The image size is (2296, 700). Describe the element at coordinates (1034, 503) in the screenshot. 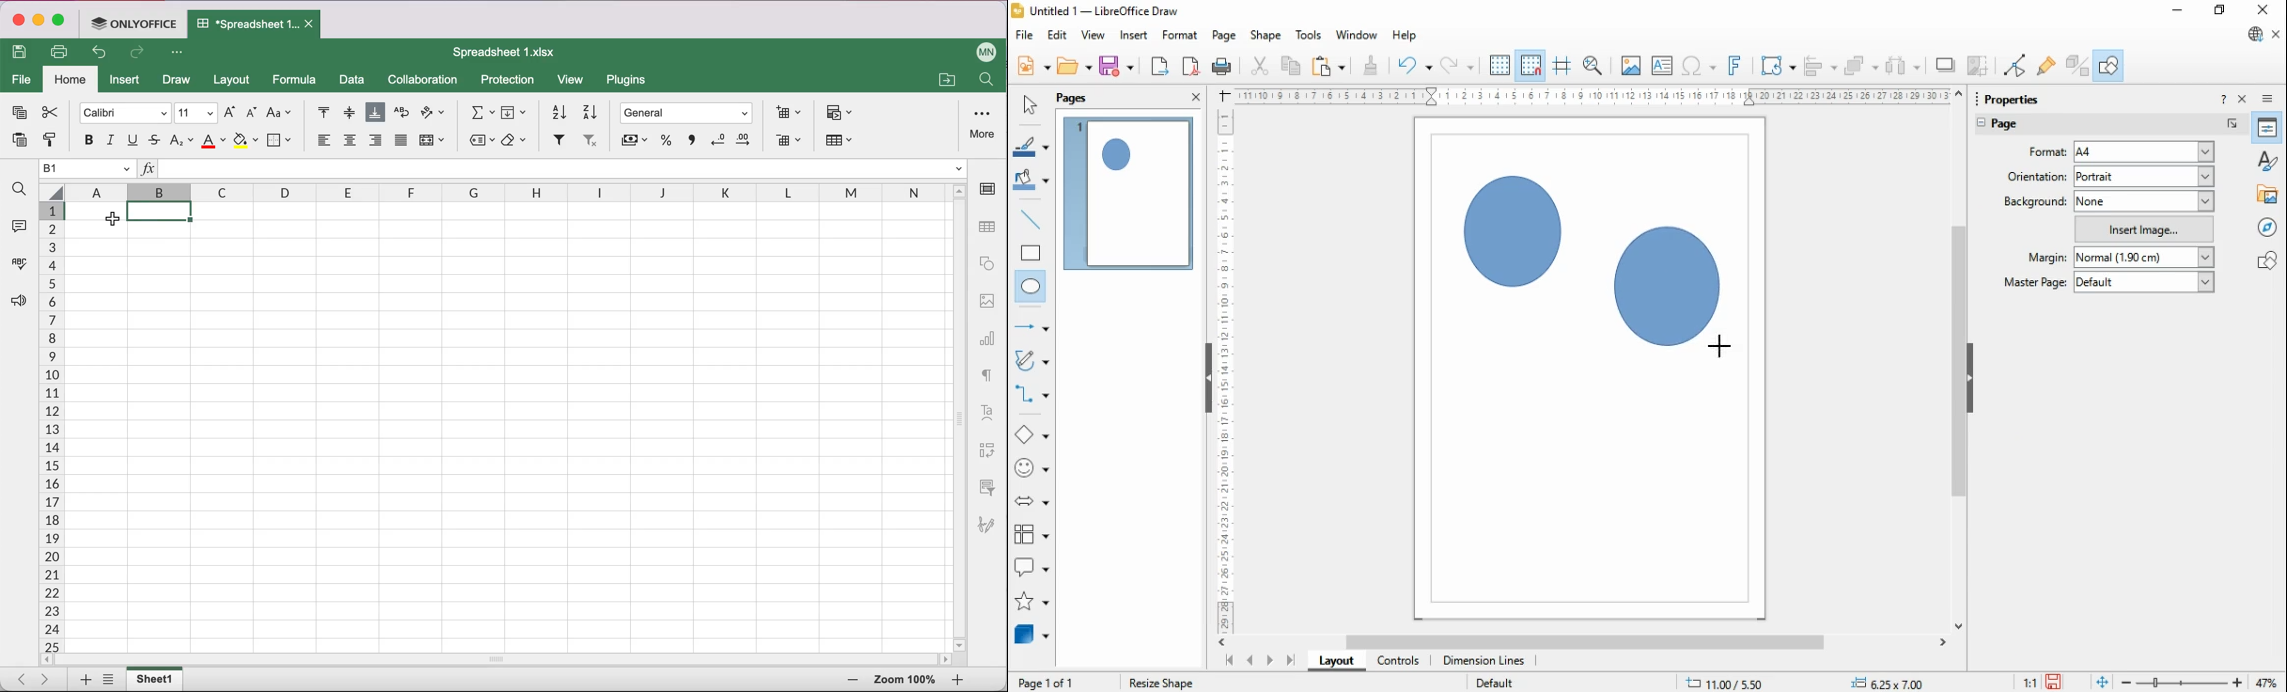

I see `block arrows` at that location.